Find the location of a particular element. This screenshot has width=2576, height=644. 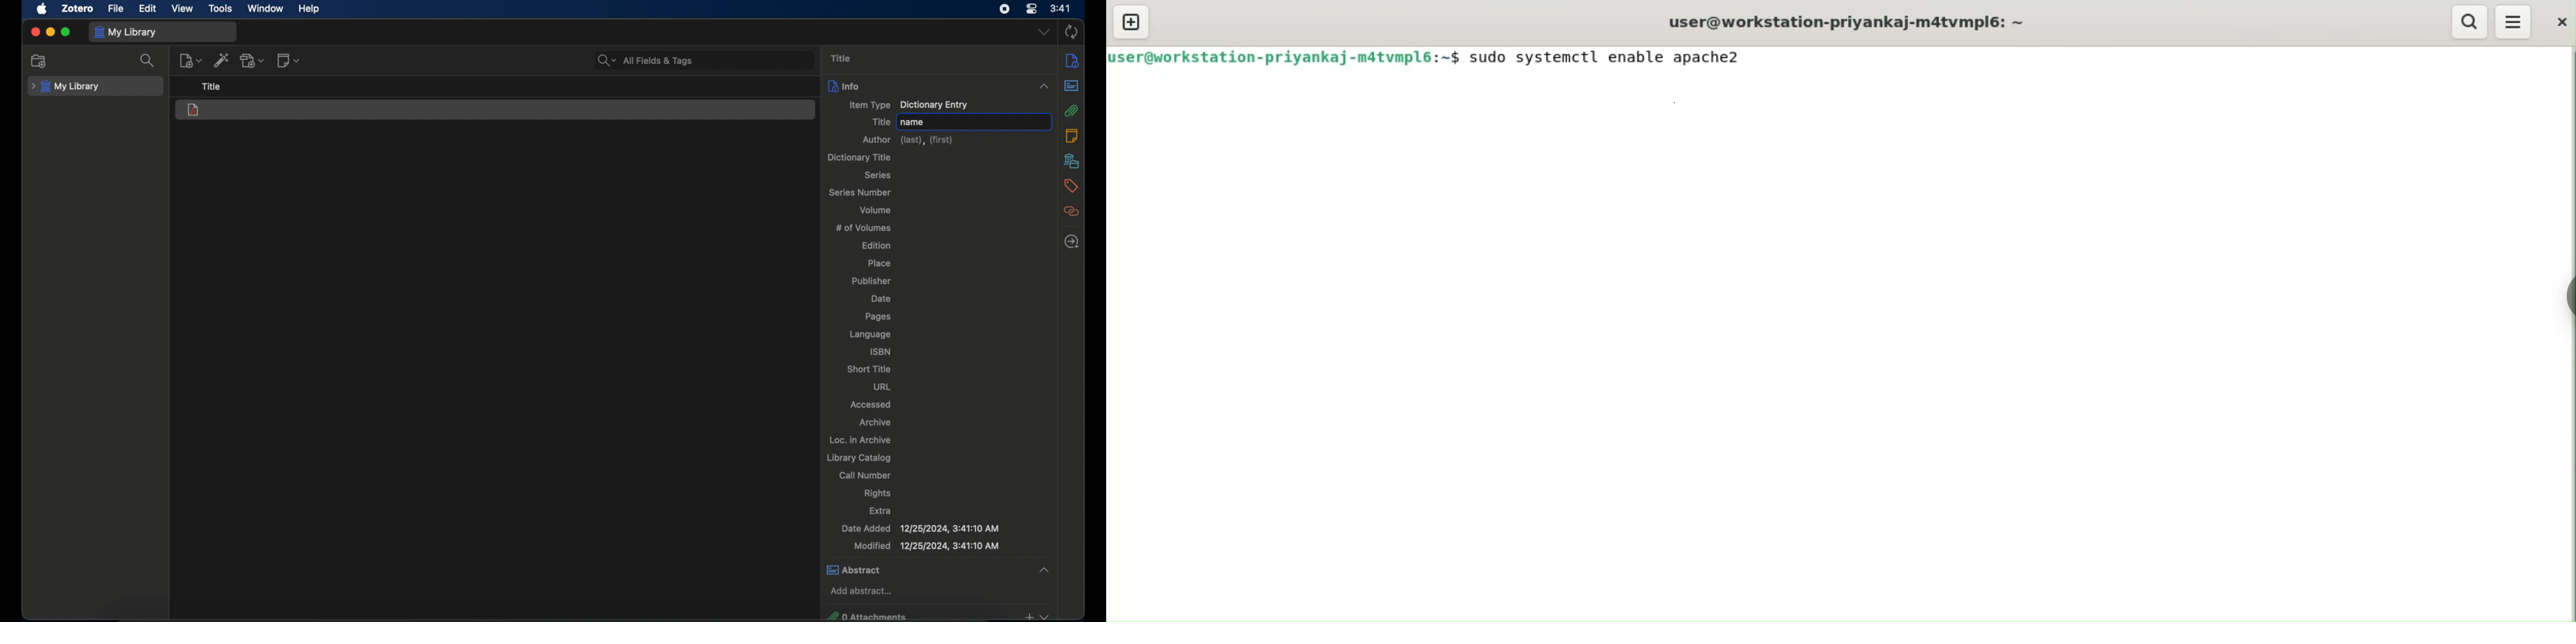

accessed is located at coordinates (873, 404).